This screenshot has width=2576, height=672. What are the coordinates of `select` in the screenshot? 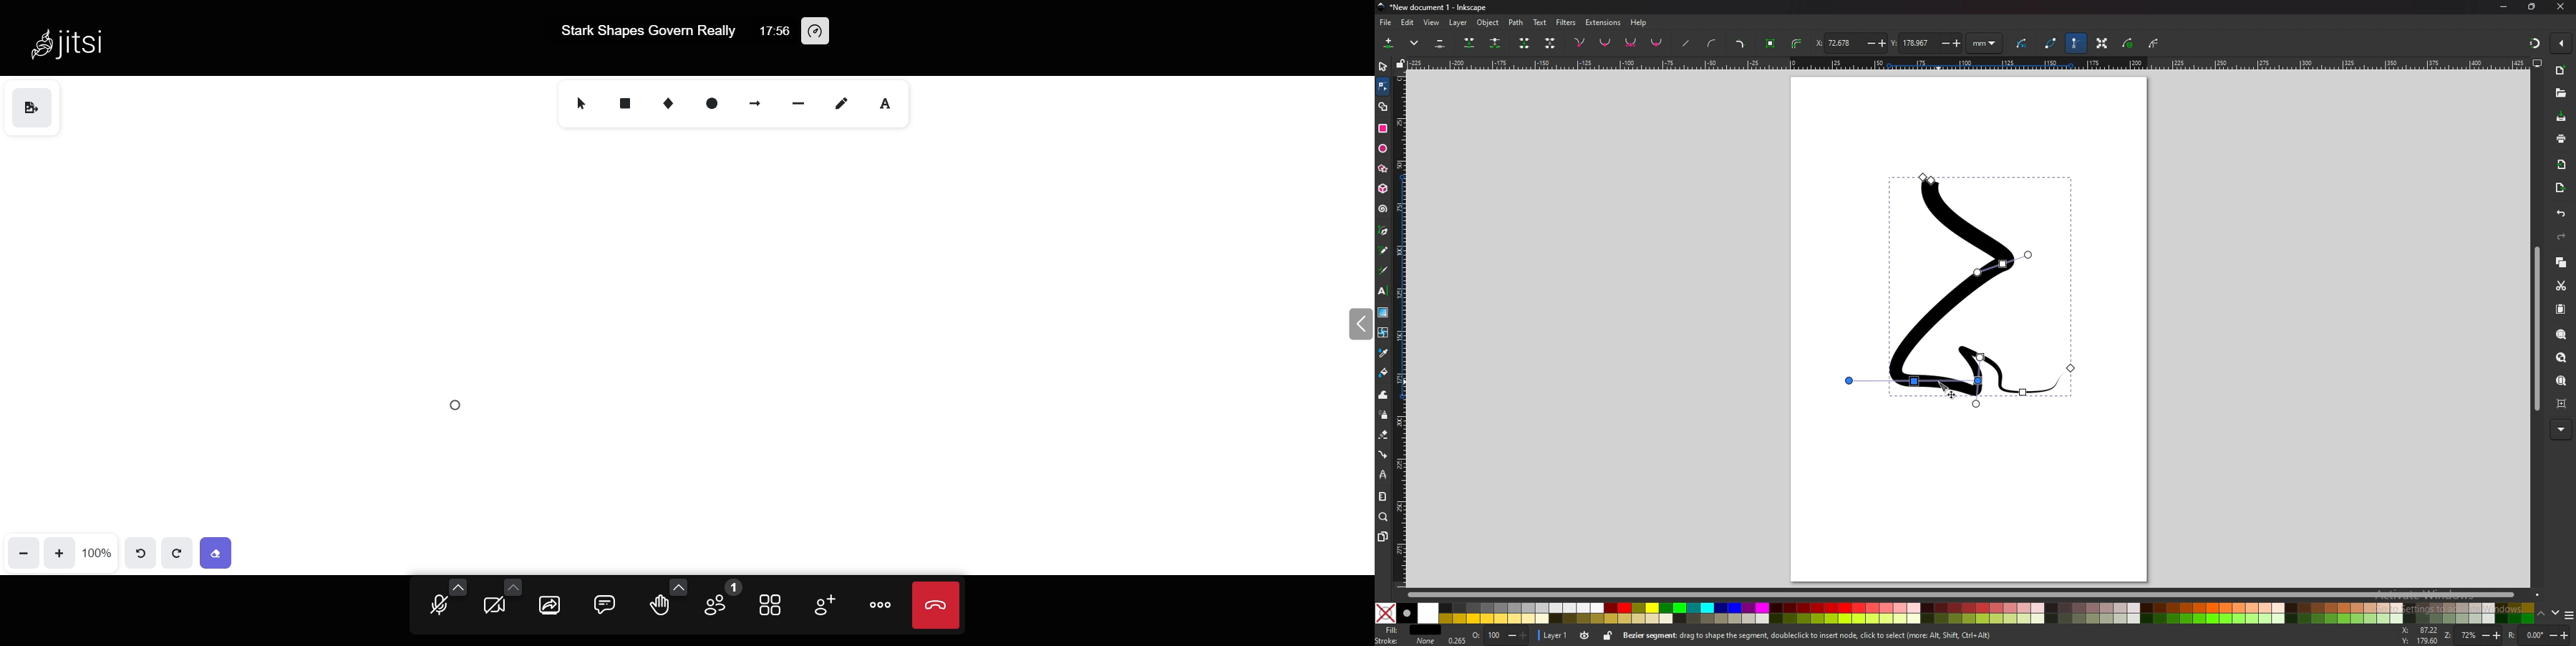 It's located at (579, 105).